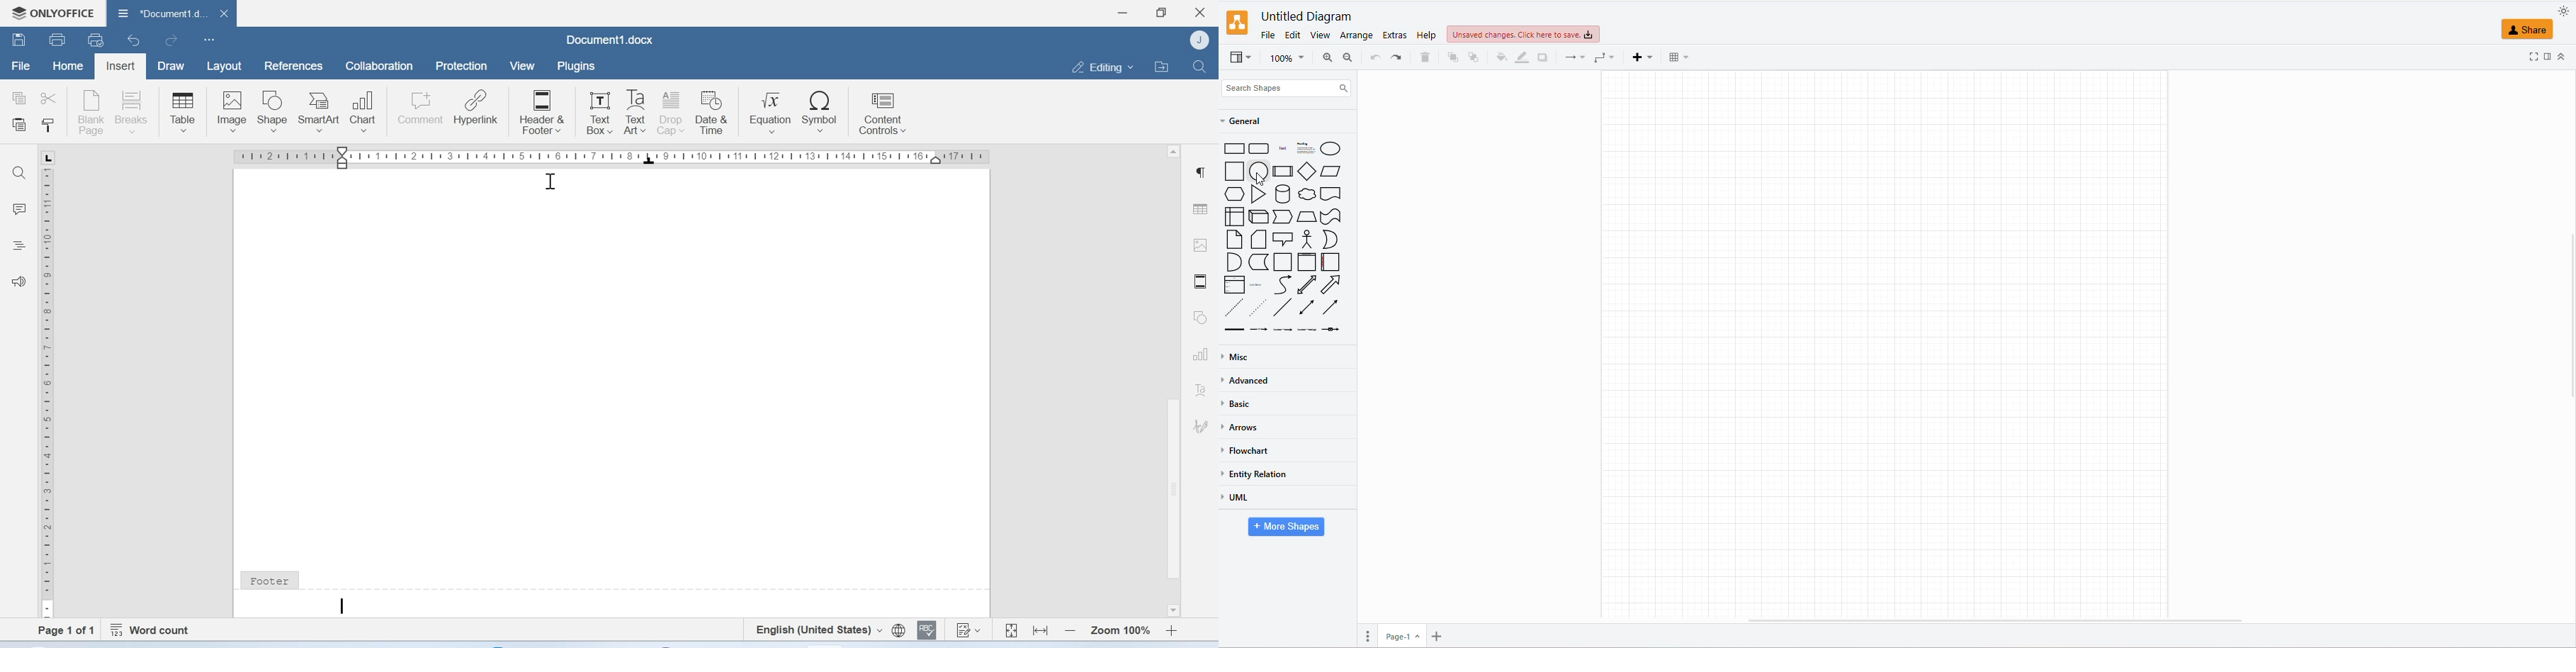 This screenshot has width=2576, height=672. Describe the element at coordinates (1328, 308) in the screenshot. I see `DIRECTIONAL CONNECTOR` at that location.